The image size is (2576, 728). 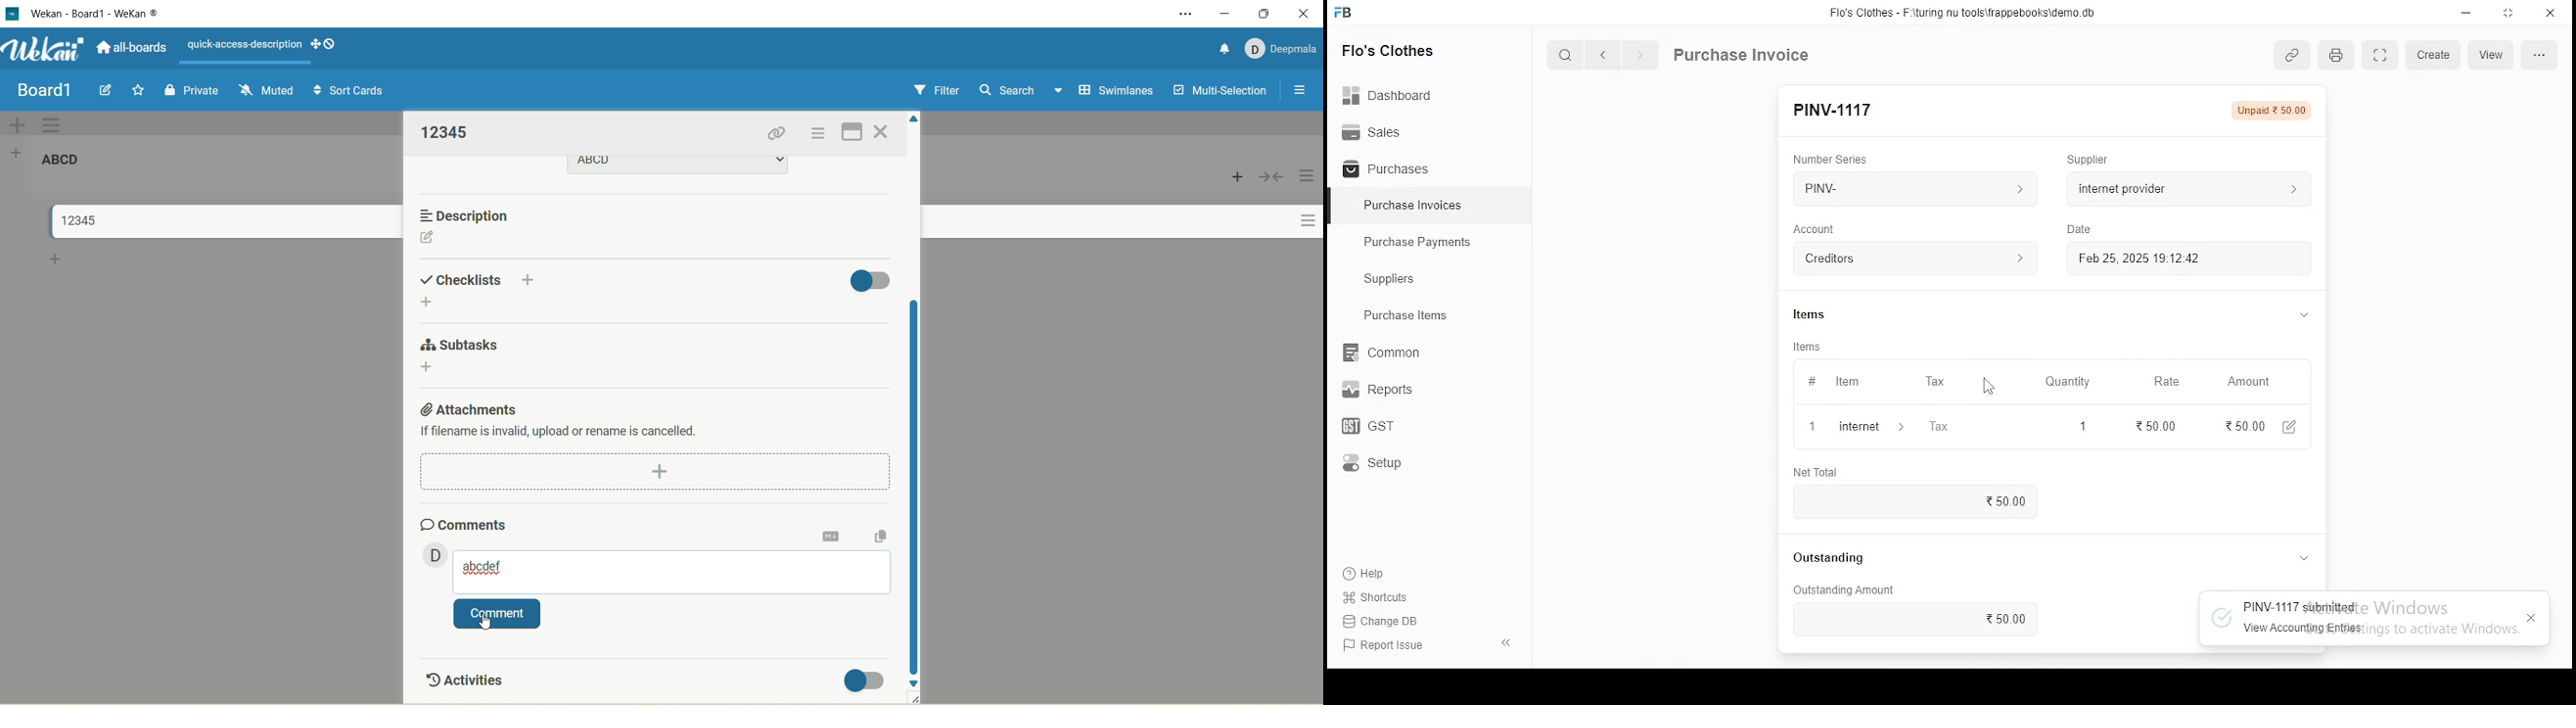 What do you see at coordinates (2274, 111) in the screenshot?
I see `not submitted` at bounding box center [2274, 111].